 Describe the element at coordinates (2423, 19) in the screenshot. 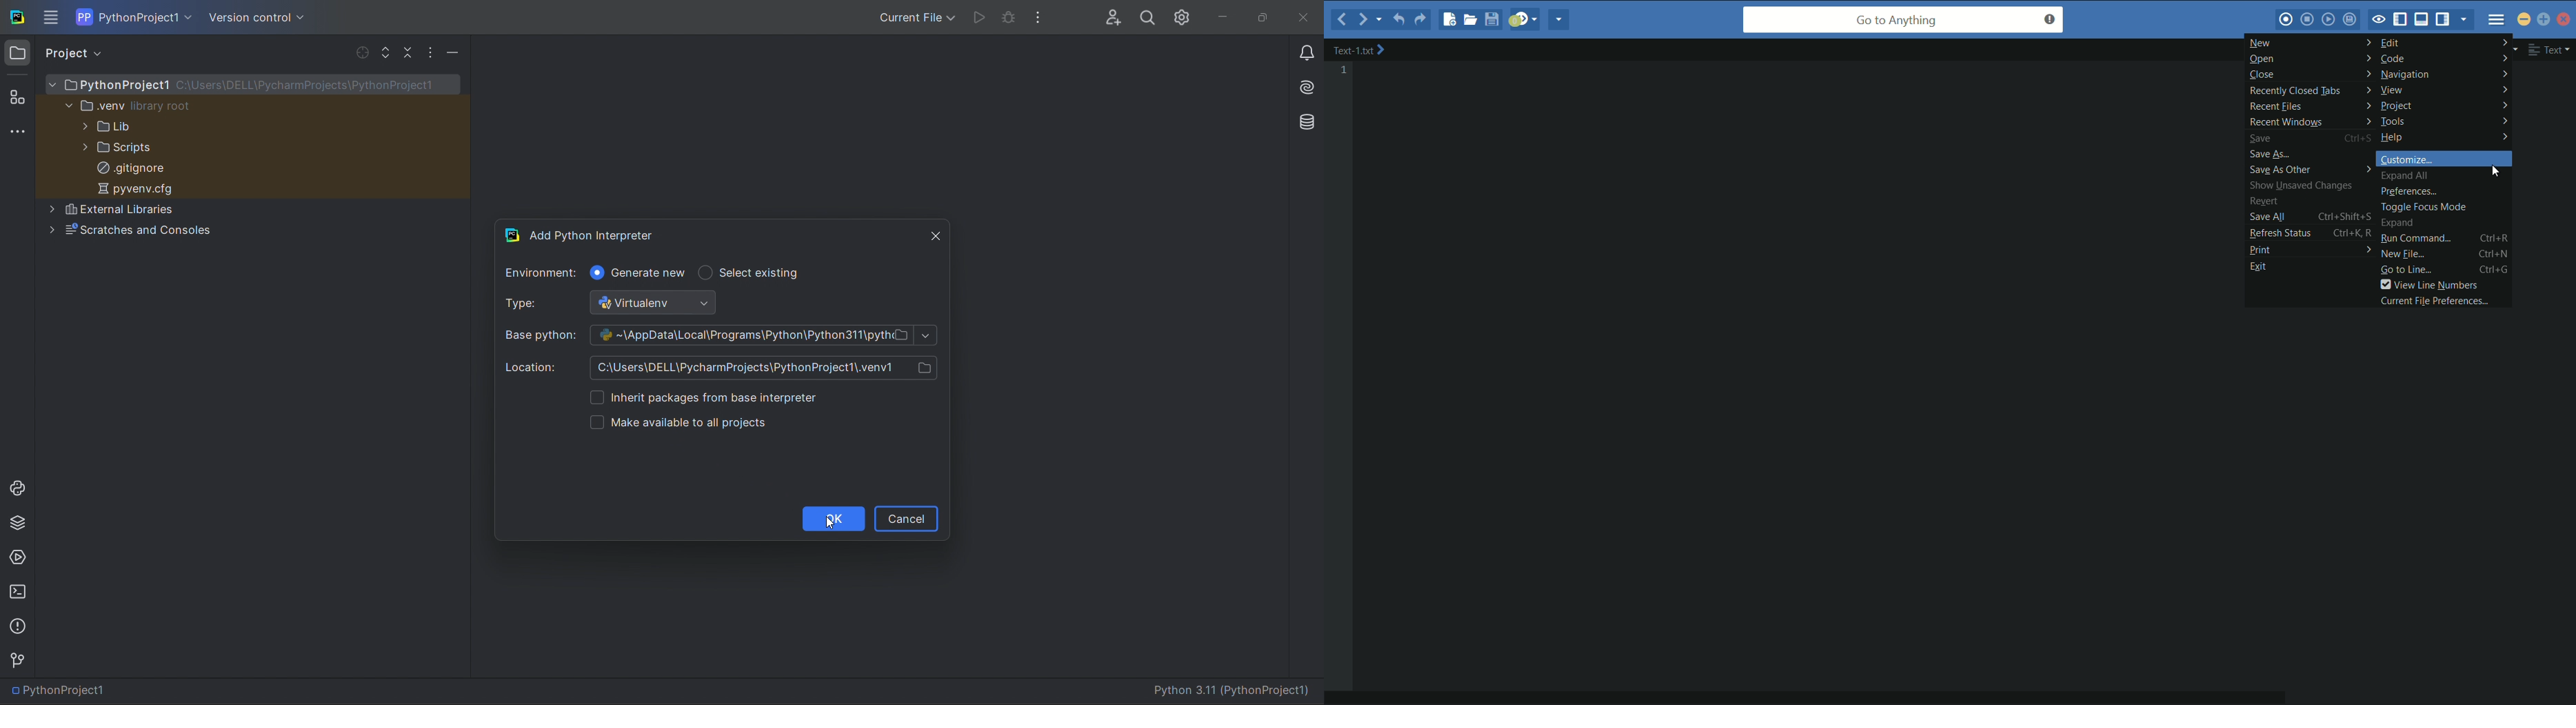

I see `show/hide bottom pane` at that location.